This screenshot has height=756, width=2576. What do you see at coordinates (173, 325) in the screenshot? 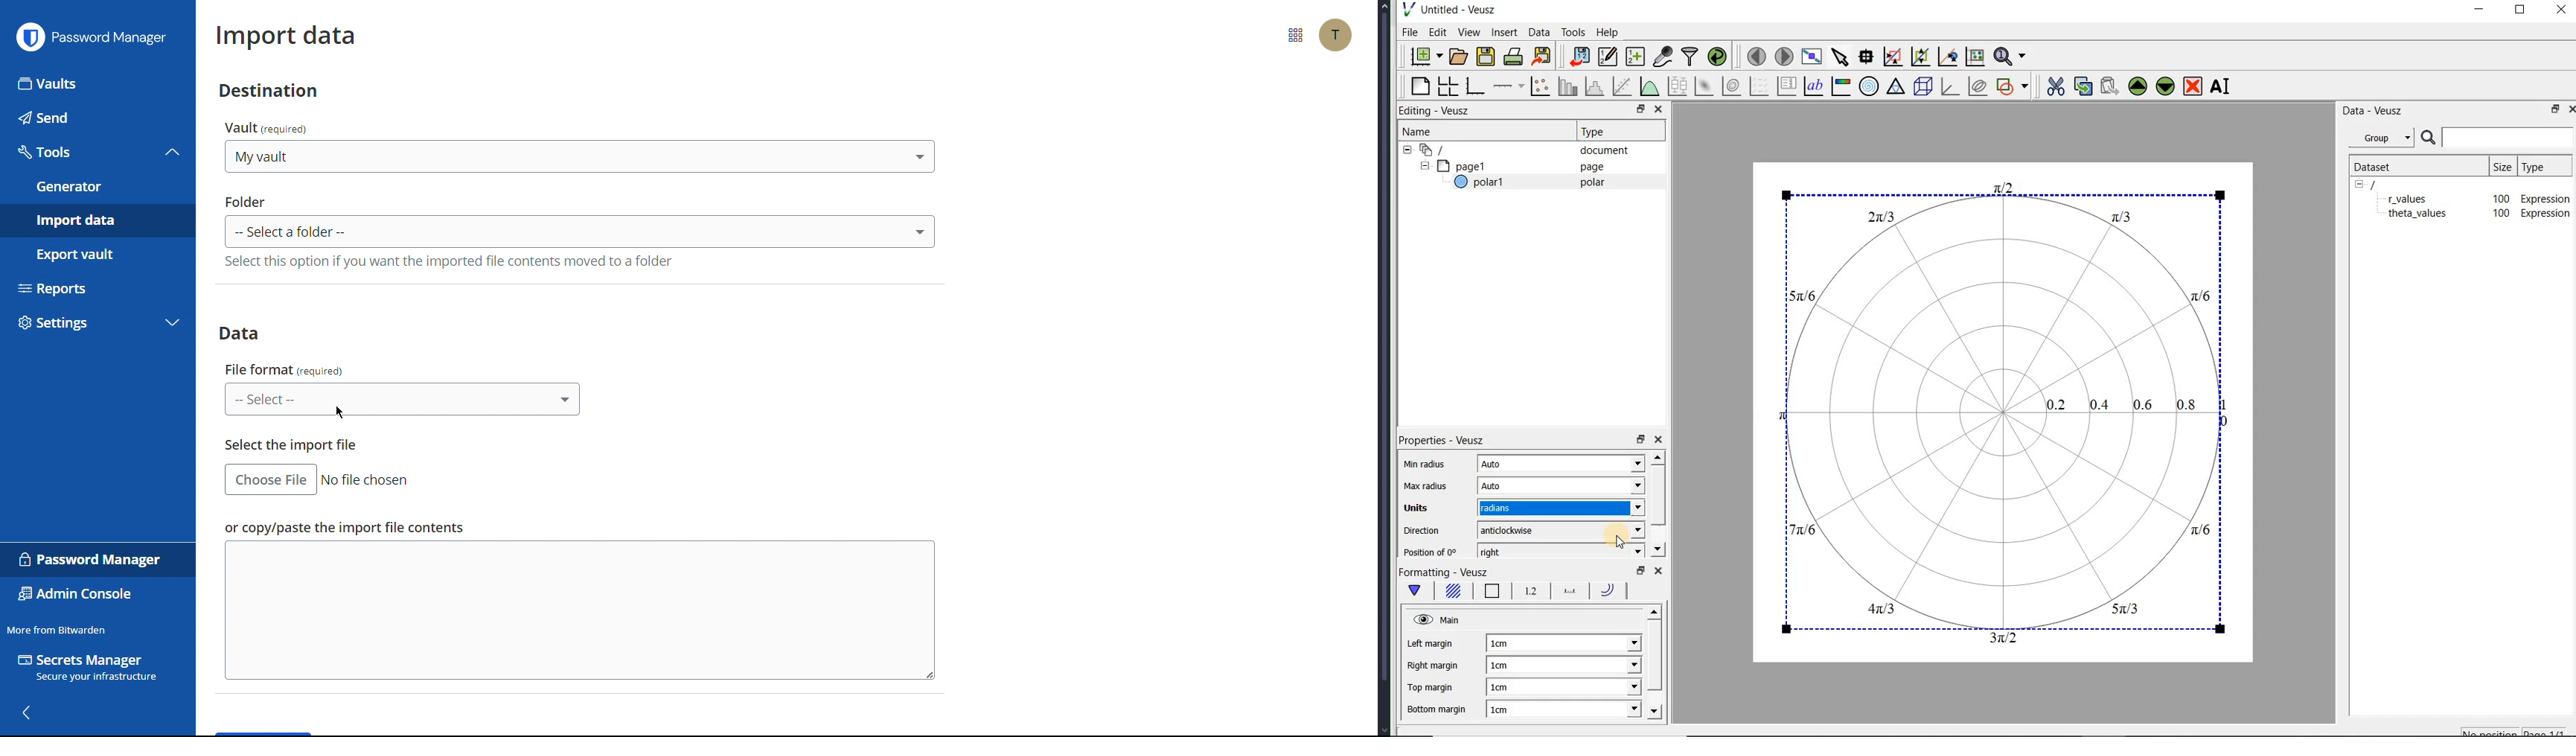
I see `expand settings` at bounding box center [173, 325].